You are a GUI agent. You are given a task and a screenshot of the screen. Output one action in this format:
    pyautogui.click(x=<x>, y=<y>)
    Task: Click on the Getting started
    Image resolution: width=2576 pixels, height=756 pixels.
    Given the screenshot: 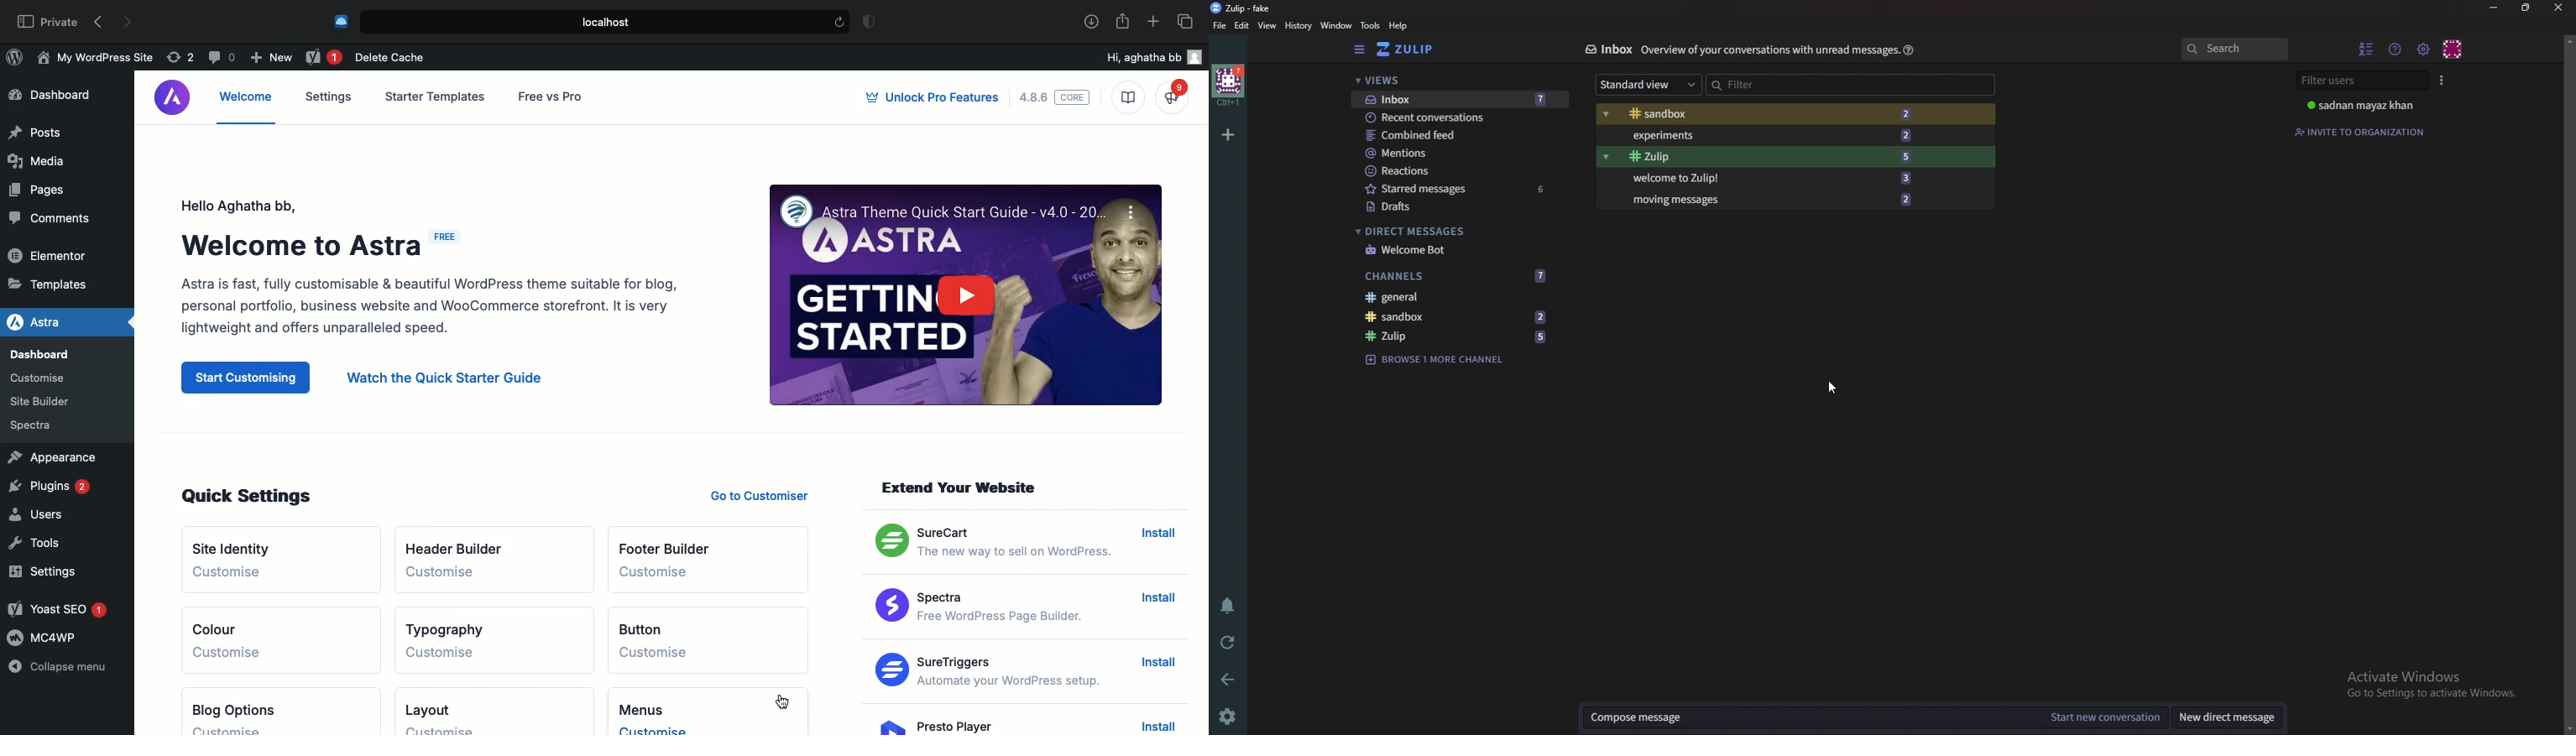 What is the action you would take?
    pyautogui.click(x=969, y=295)
    